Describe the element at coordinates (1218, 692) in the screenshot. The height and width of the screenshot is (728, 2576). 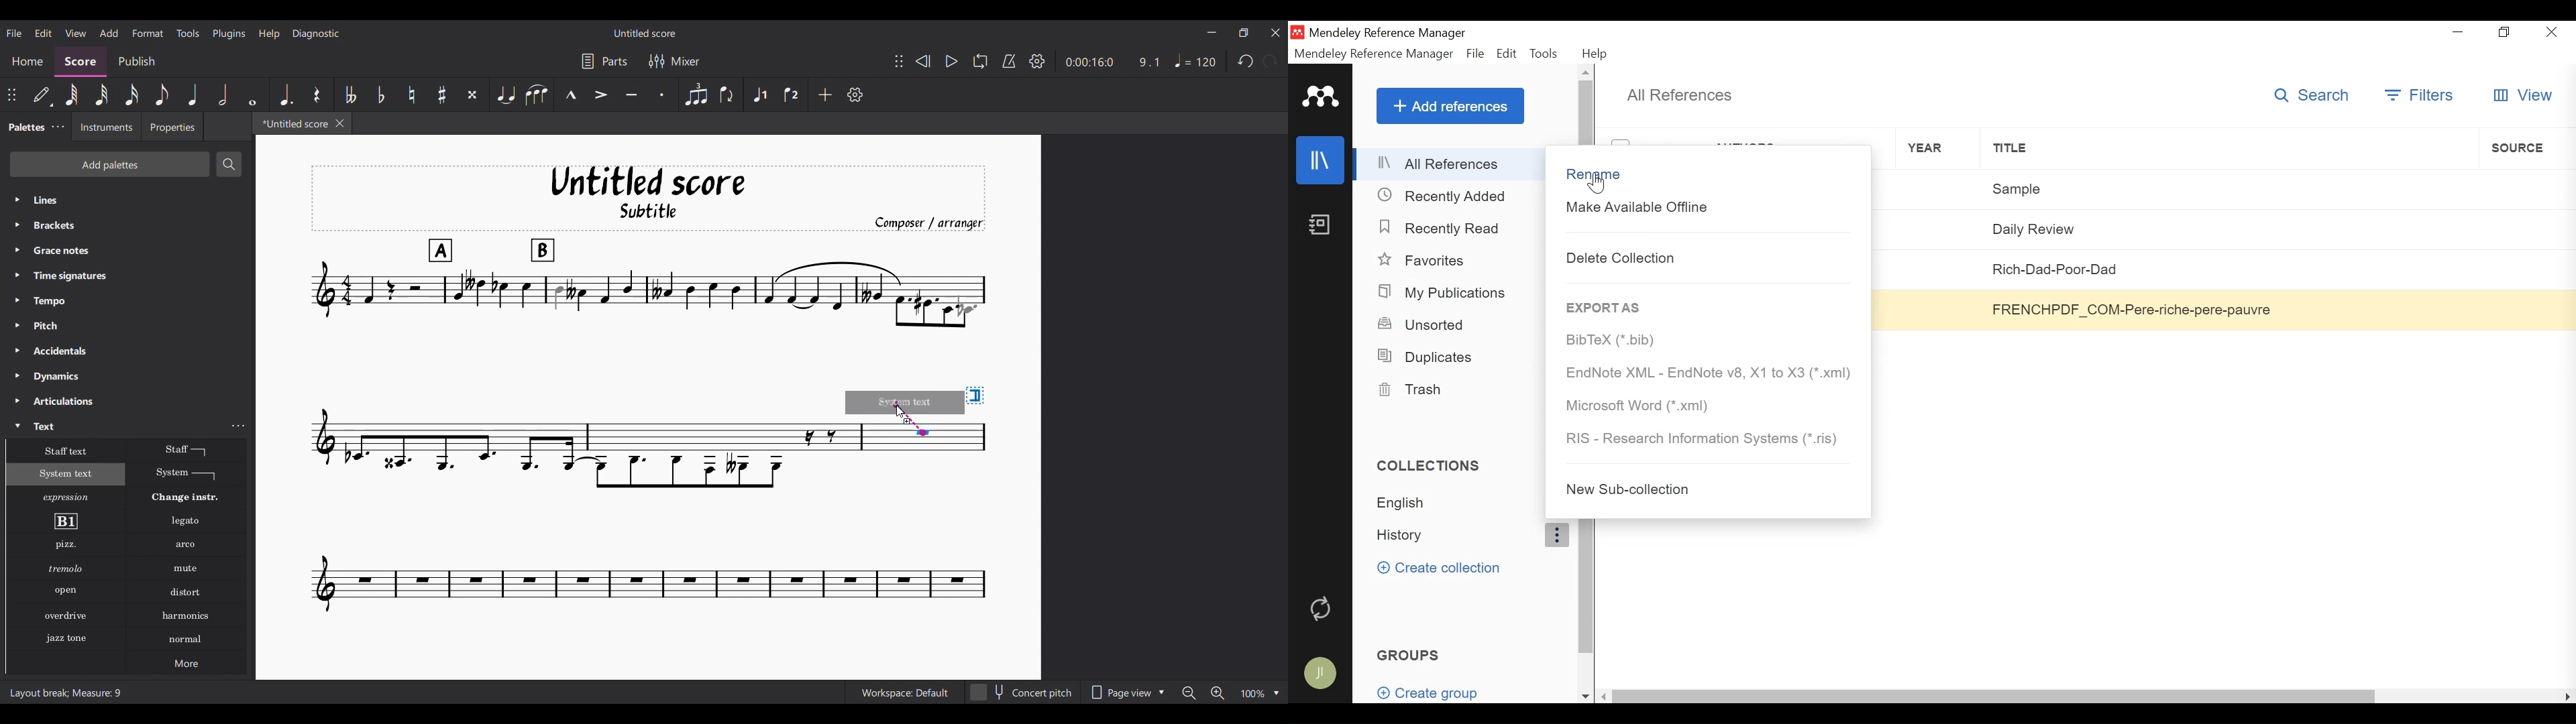
I see `Zoom in` at that location.